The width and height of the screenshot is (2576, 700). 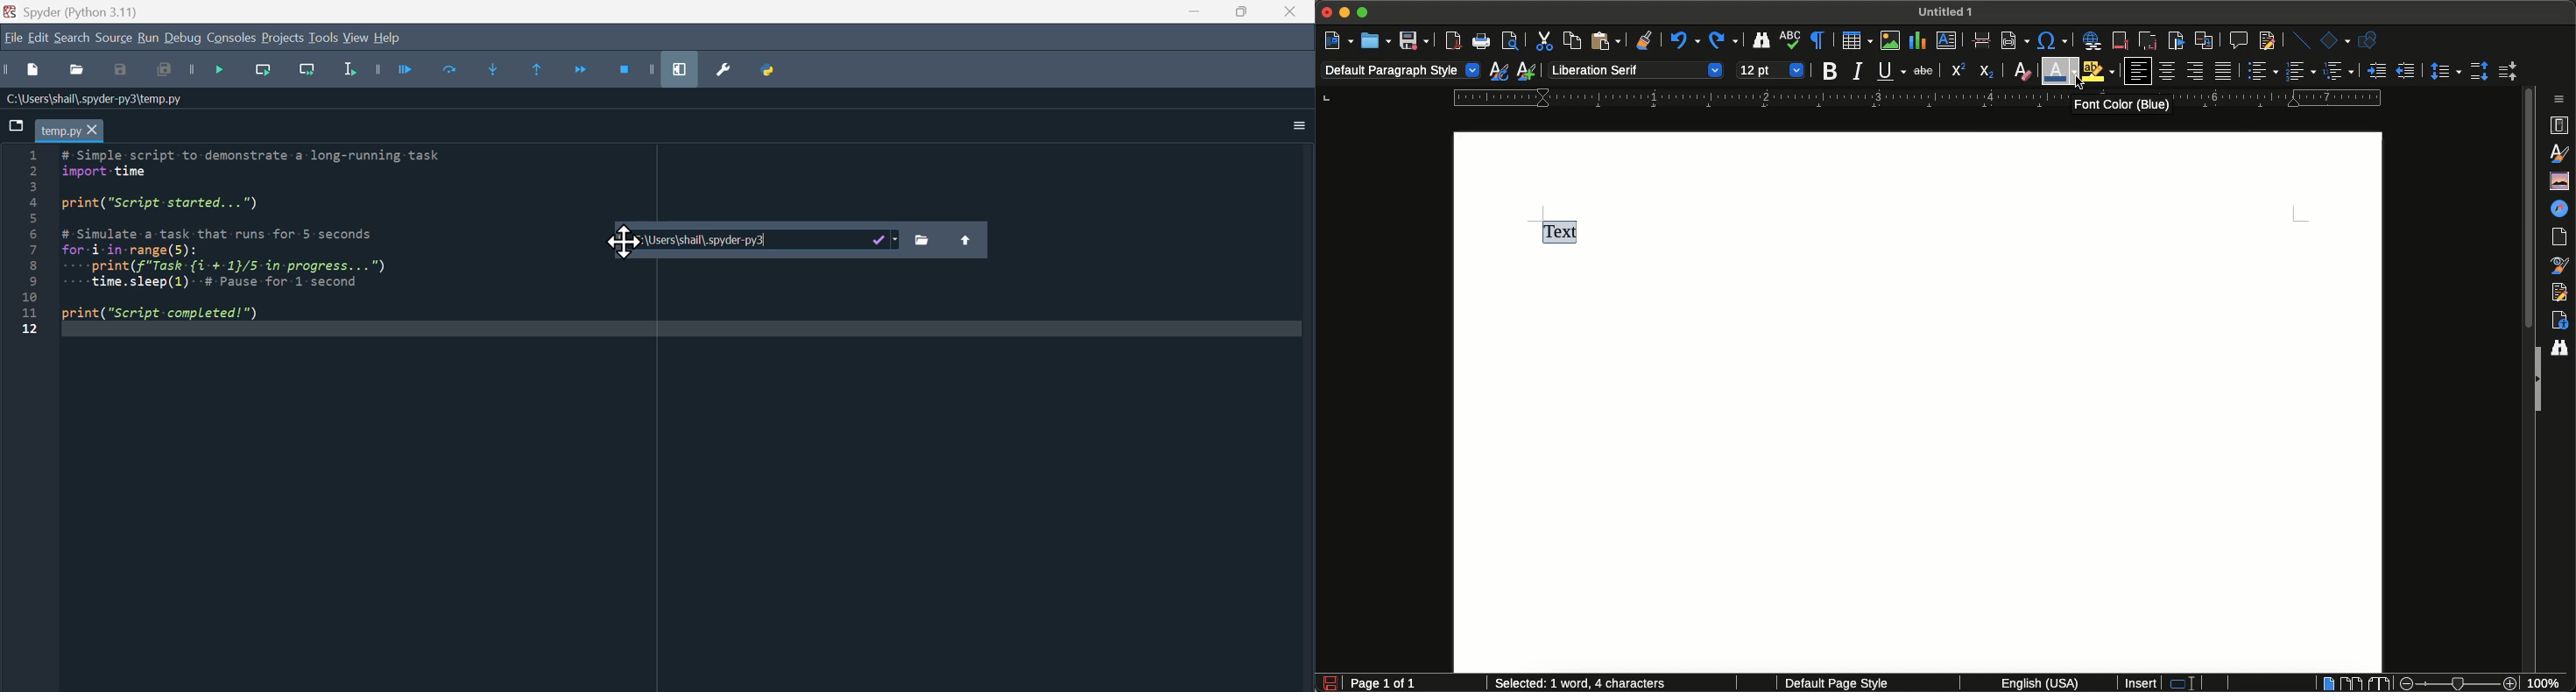 What do you see at coordinates (1917, 98) in the screenshot?
I see `Ruler` at bounding box center [1917, 98].